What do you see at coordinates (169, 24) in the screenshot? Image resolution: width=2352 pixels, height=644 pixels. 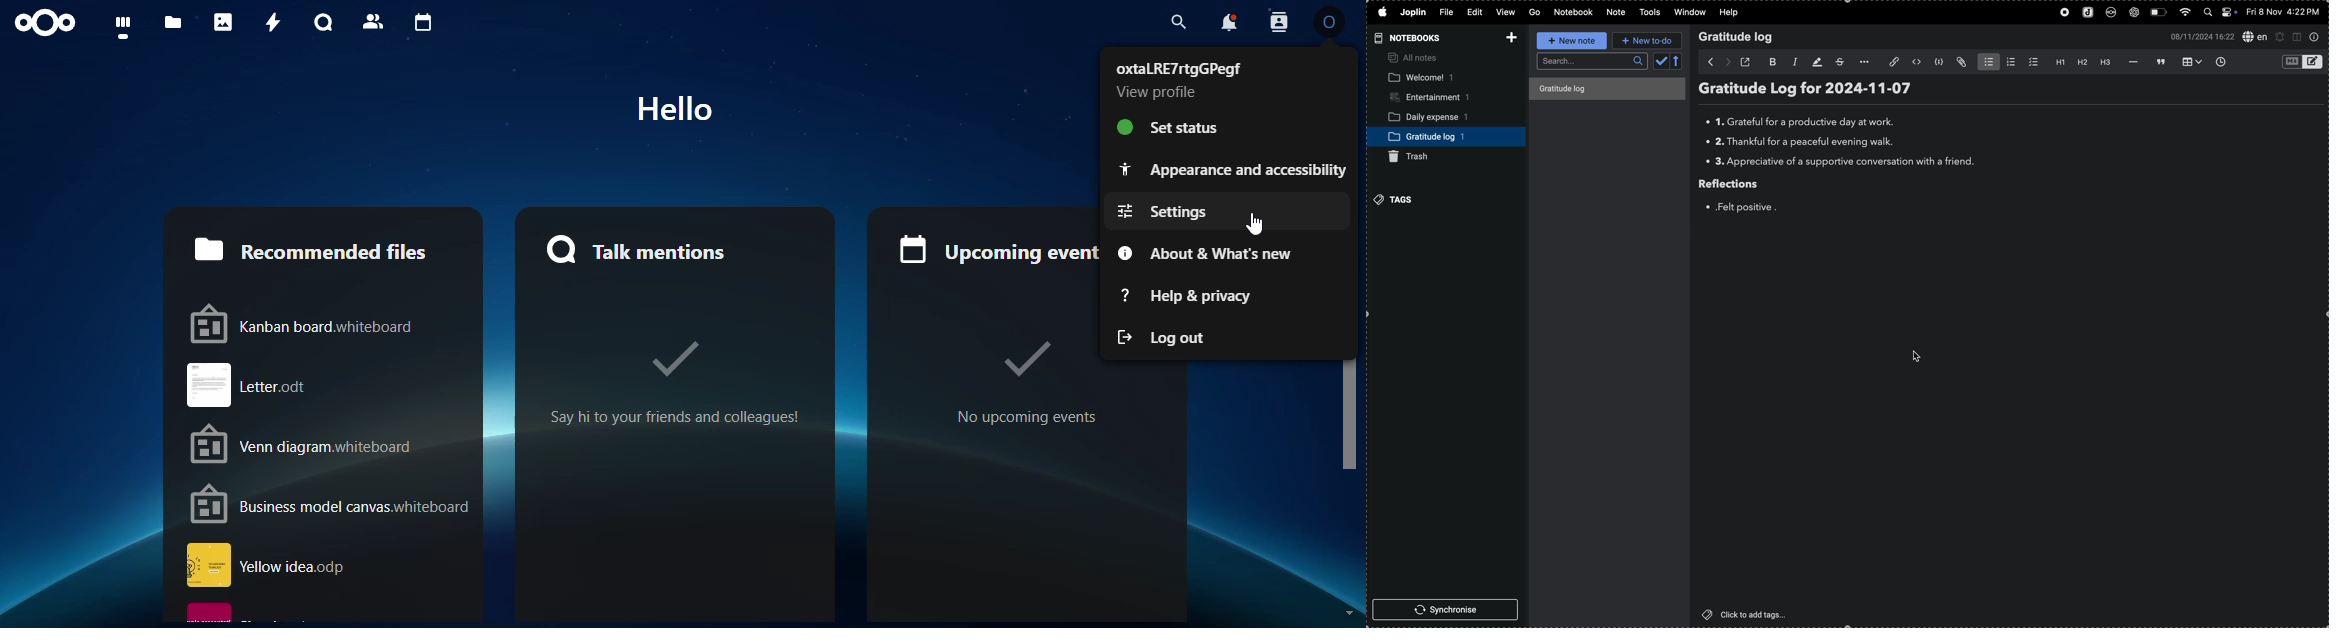 I see `files` at bounding box center [169, 24].